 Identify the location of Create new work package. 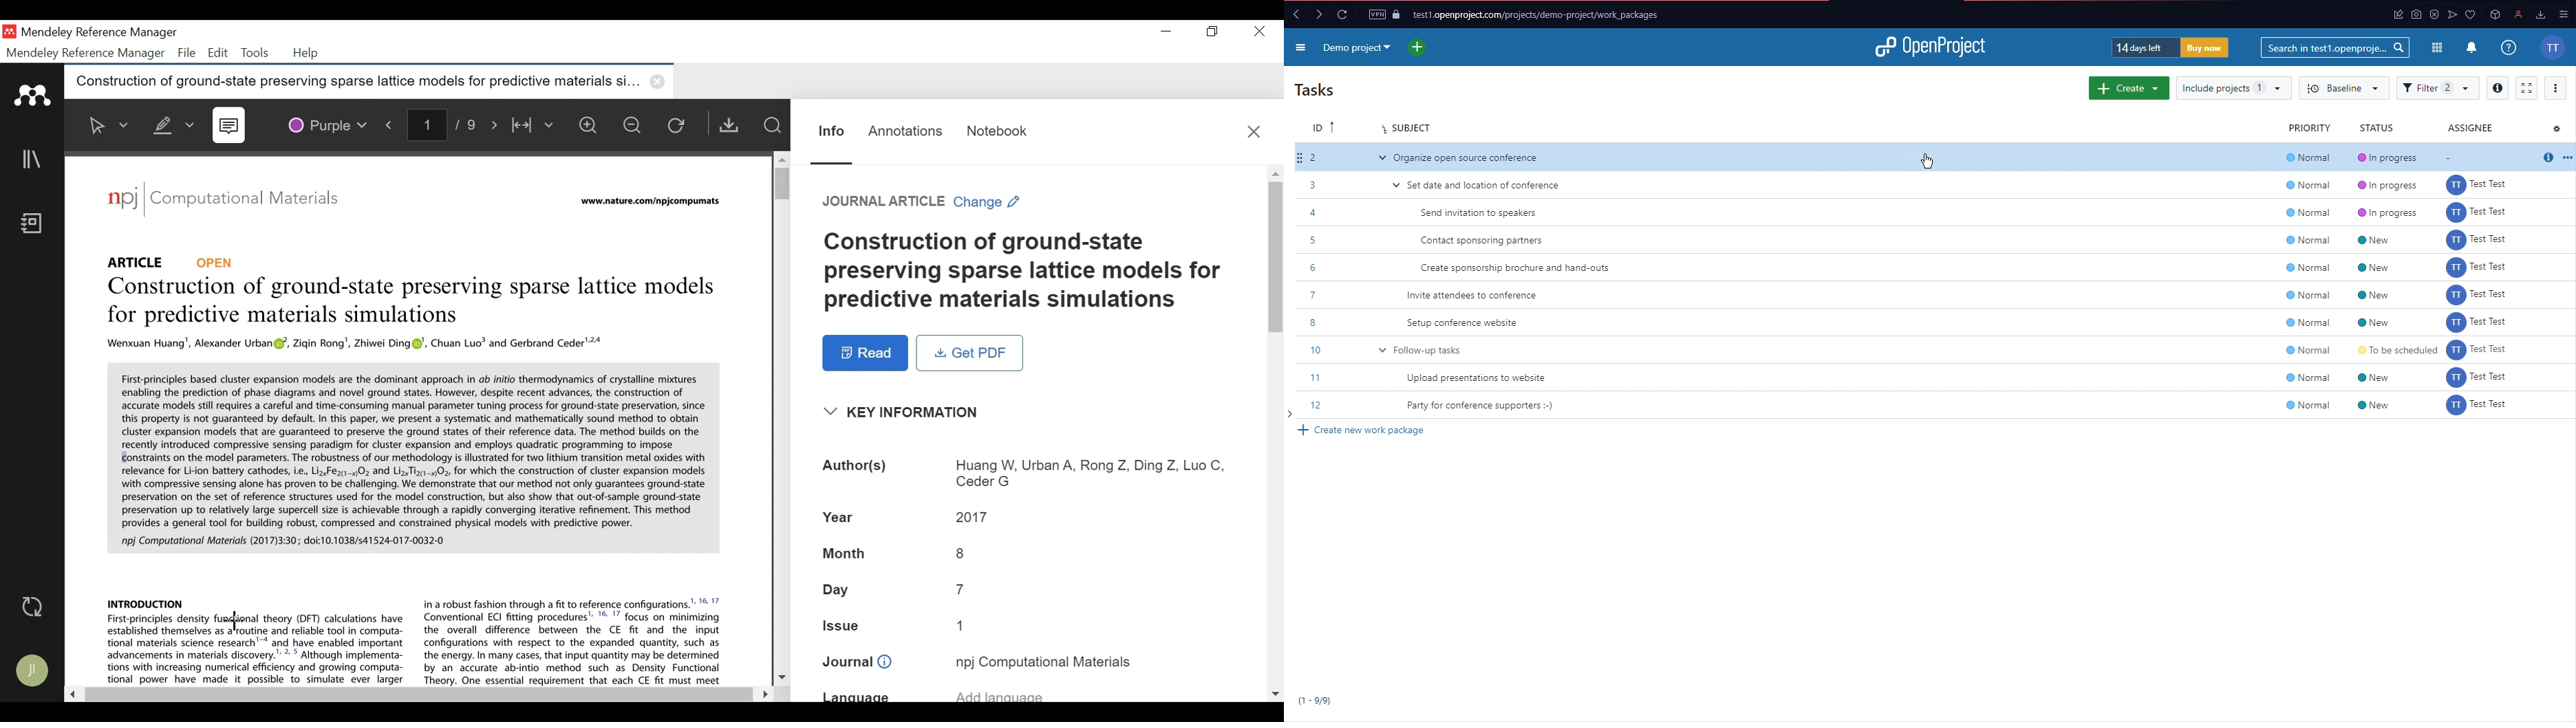
(1364, 432).